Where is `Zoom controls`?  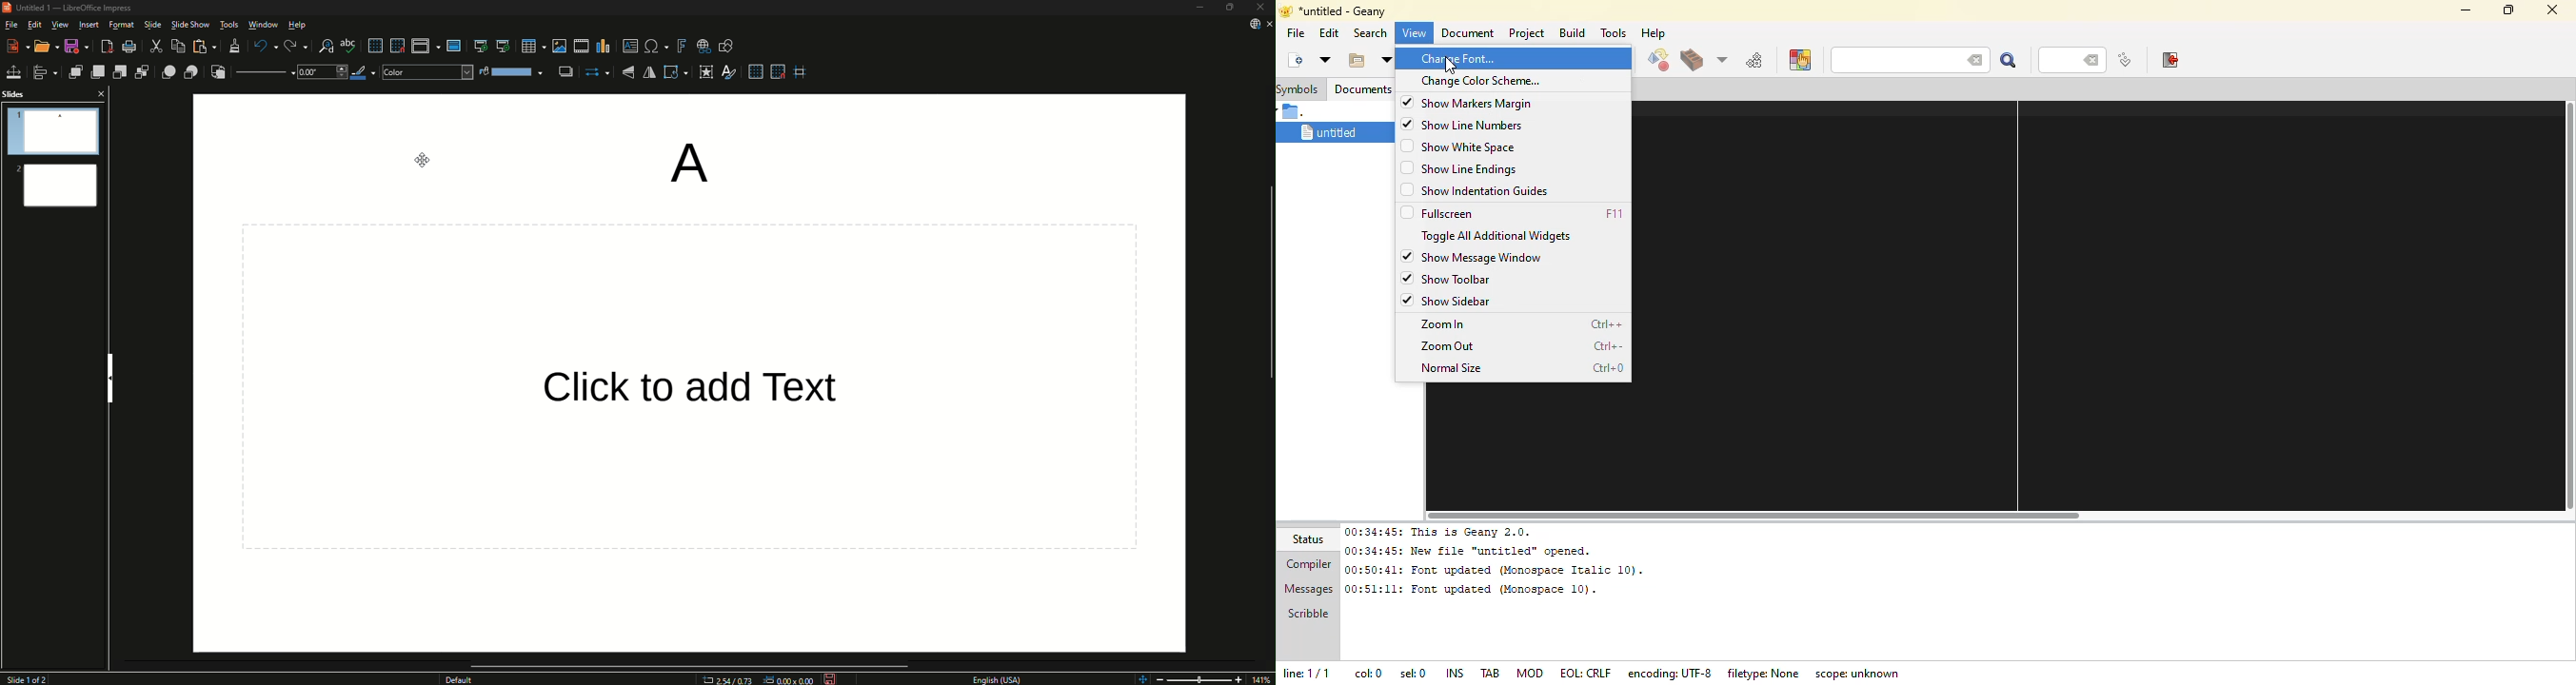 Zoom controls is located at coordinates (1141, 676).